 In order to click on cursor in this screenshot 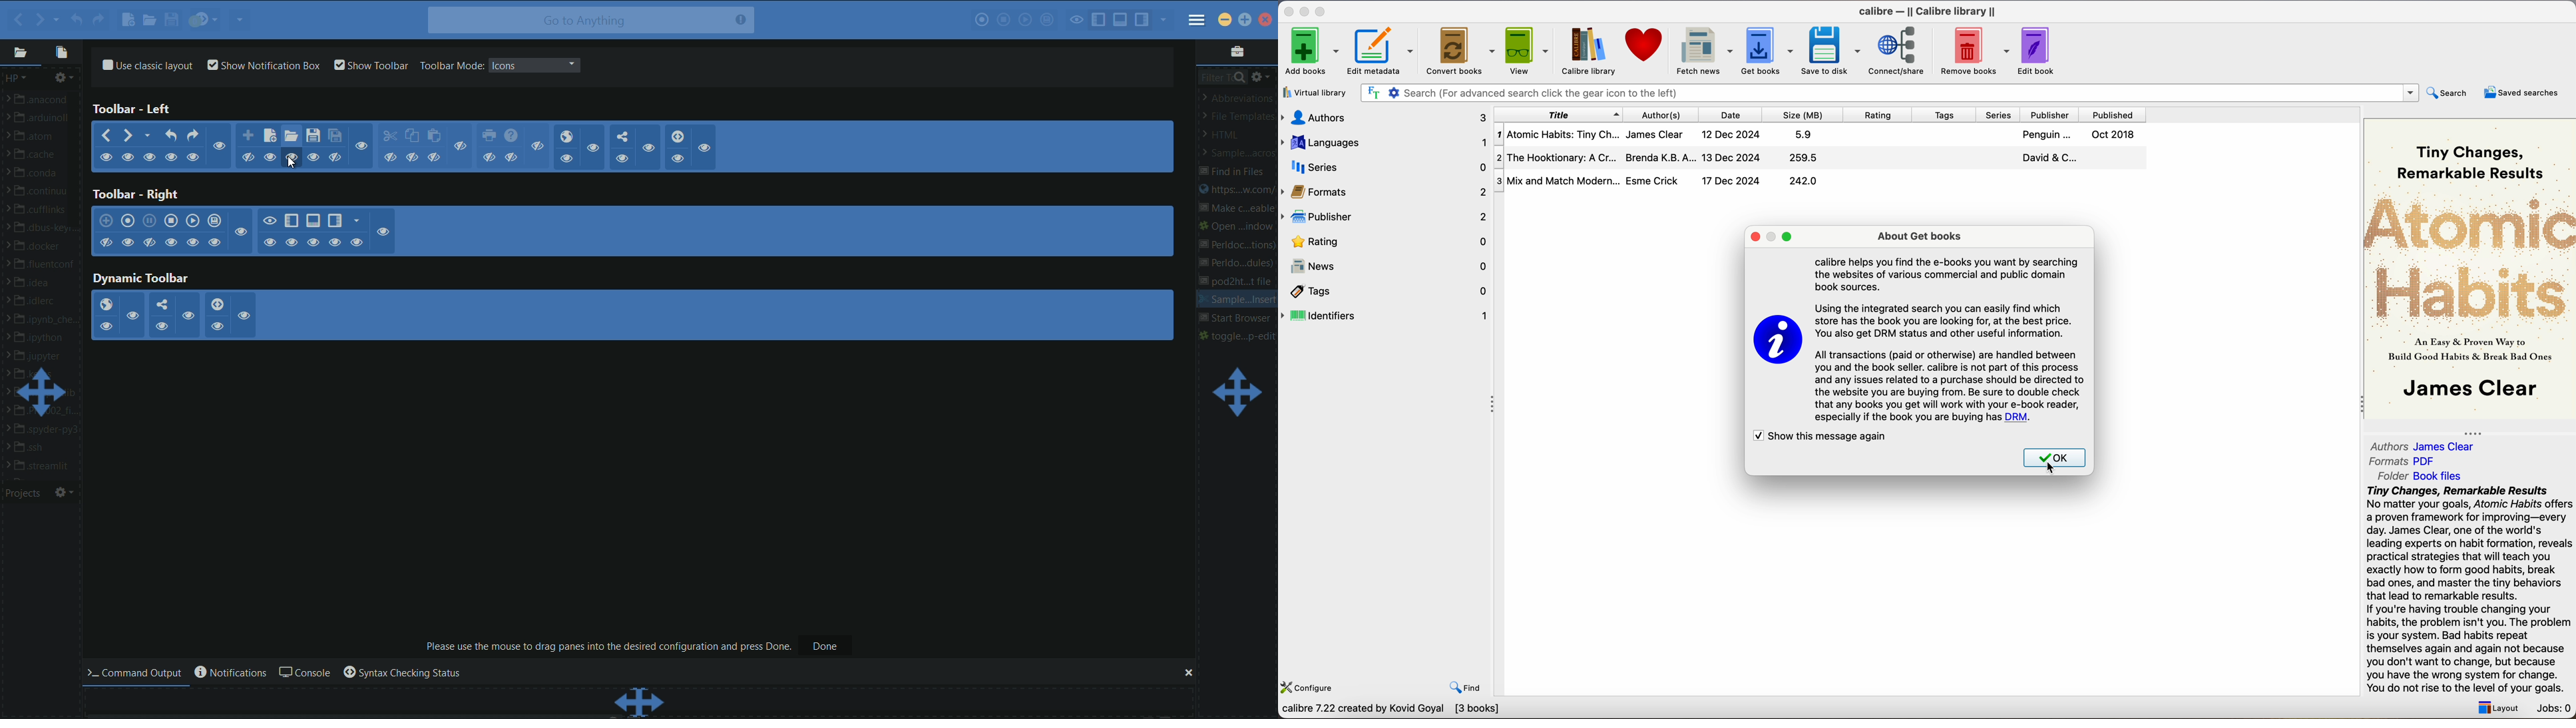, I will do `click(2053, 467)`.